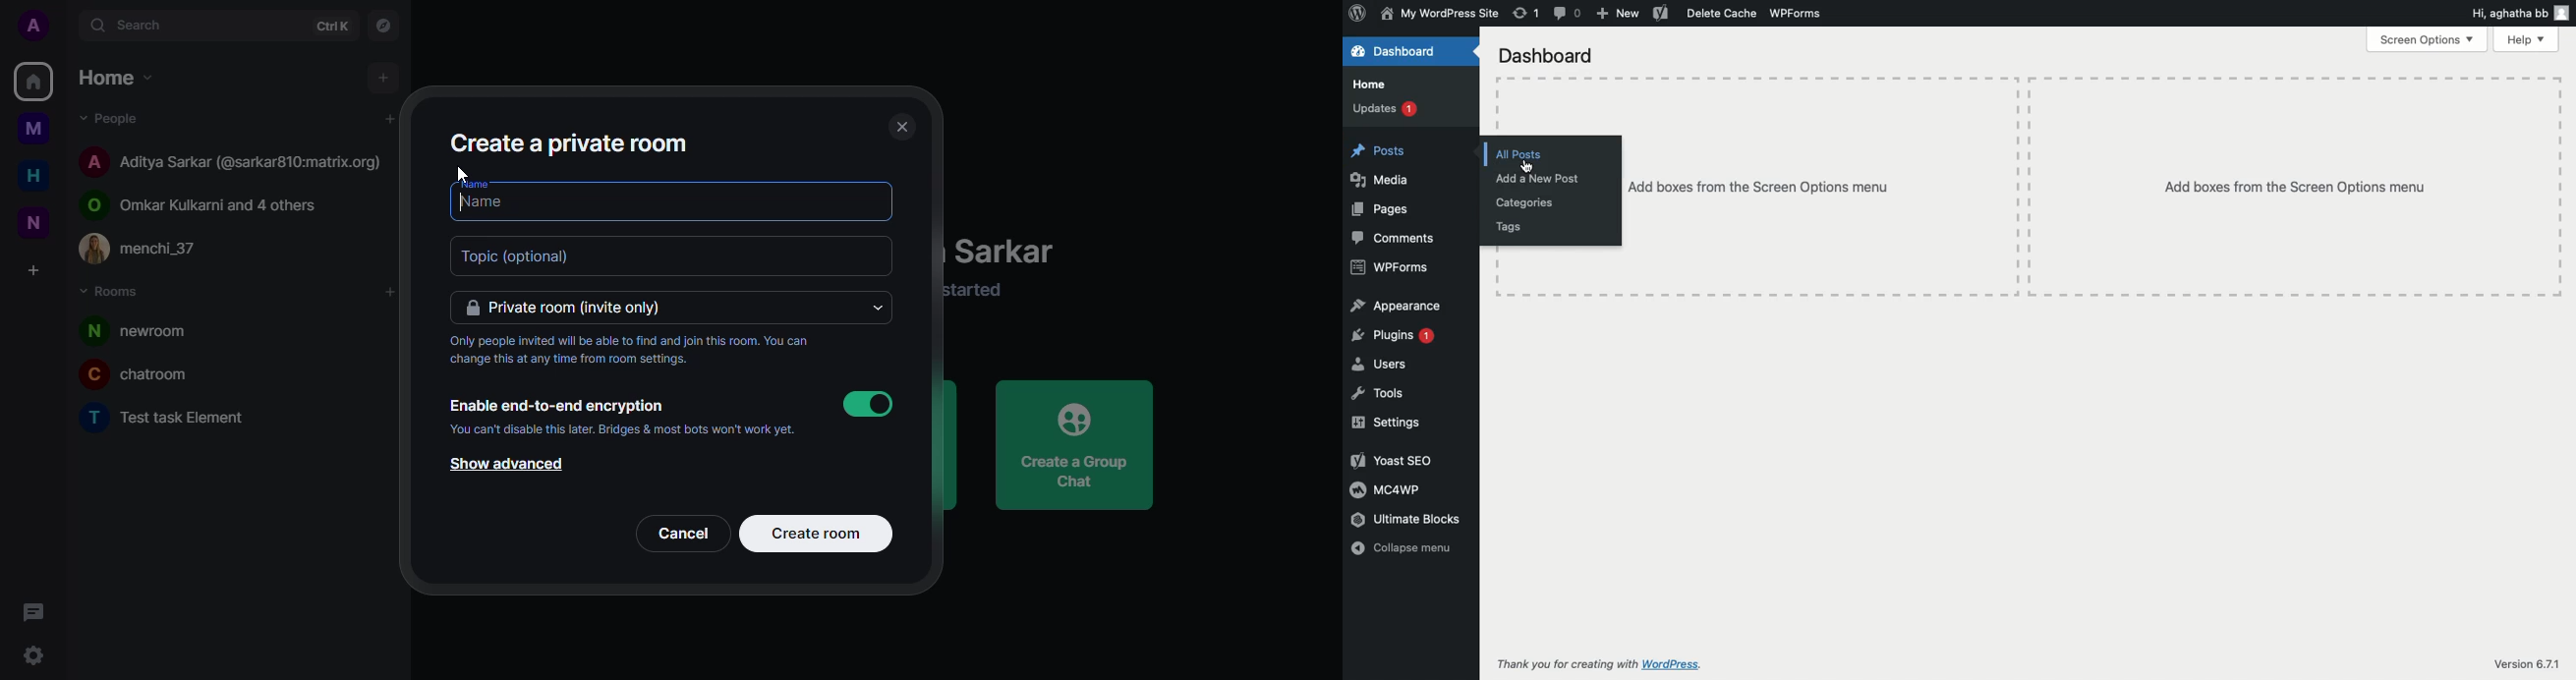  I want to click on chatroom, so click(147, 373).